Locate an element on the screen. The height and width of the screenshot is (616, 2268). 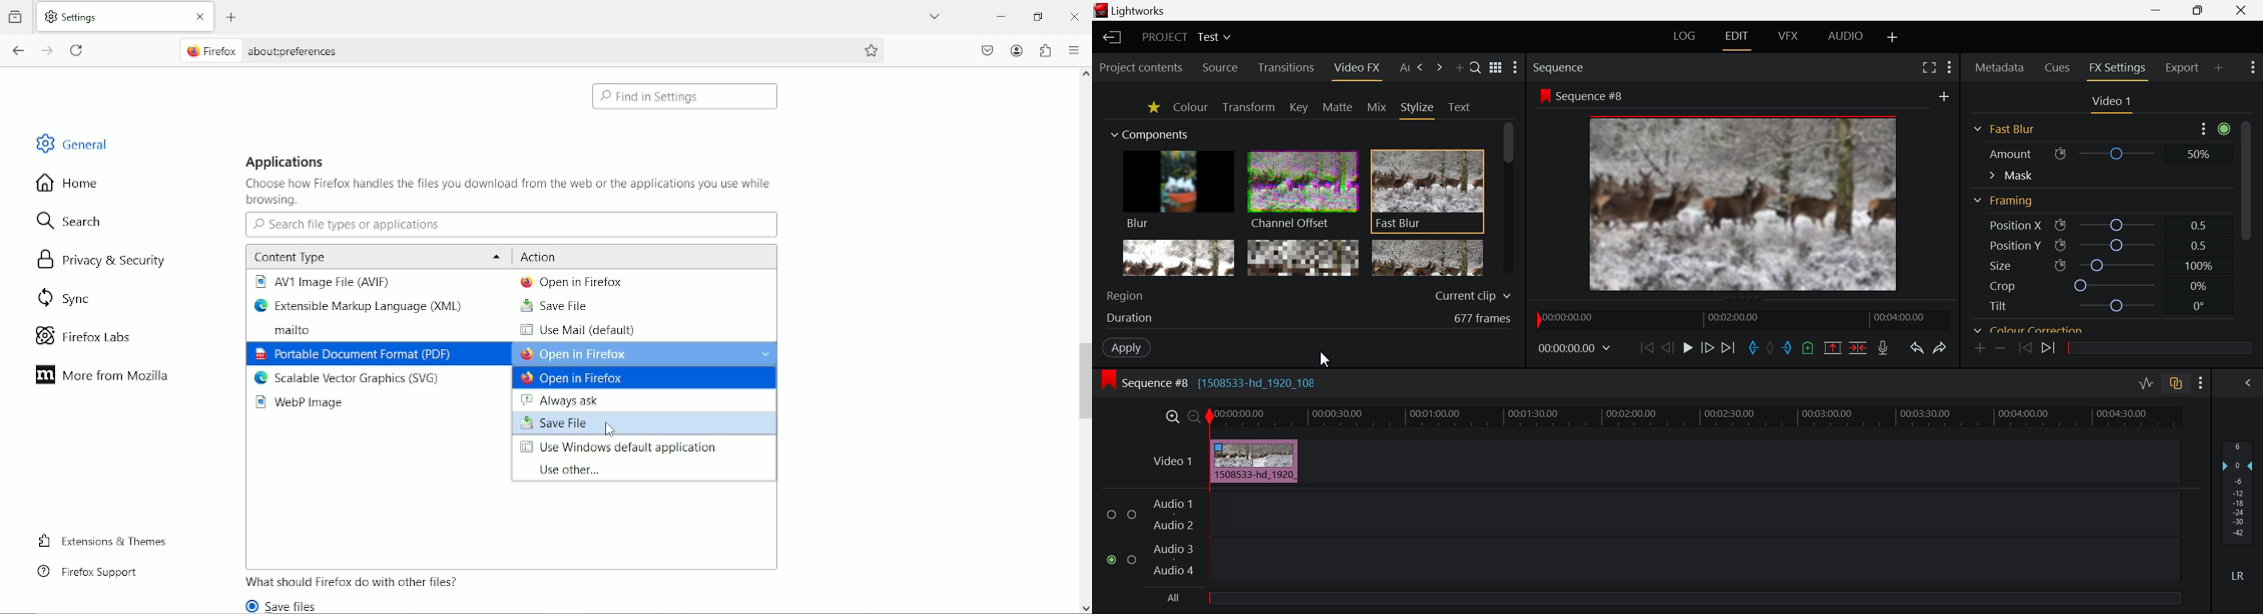
Mask is located at coordinates (2103, 173).